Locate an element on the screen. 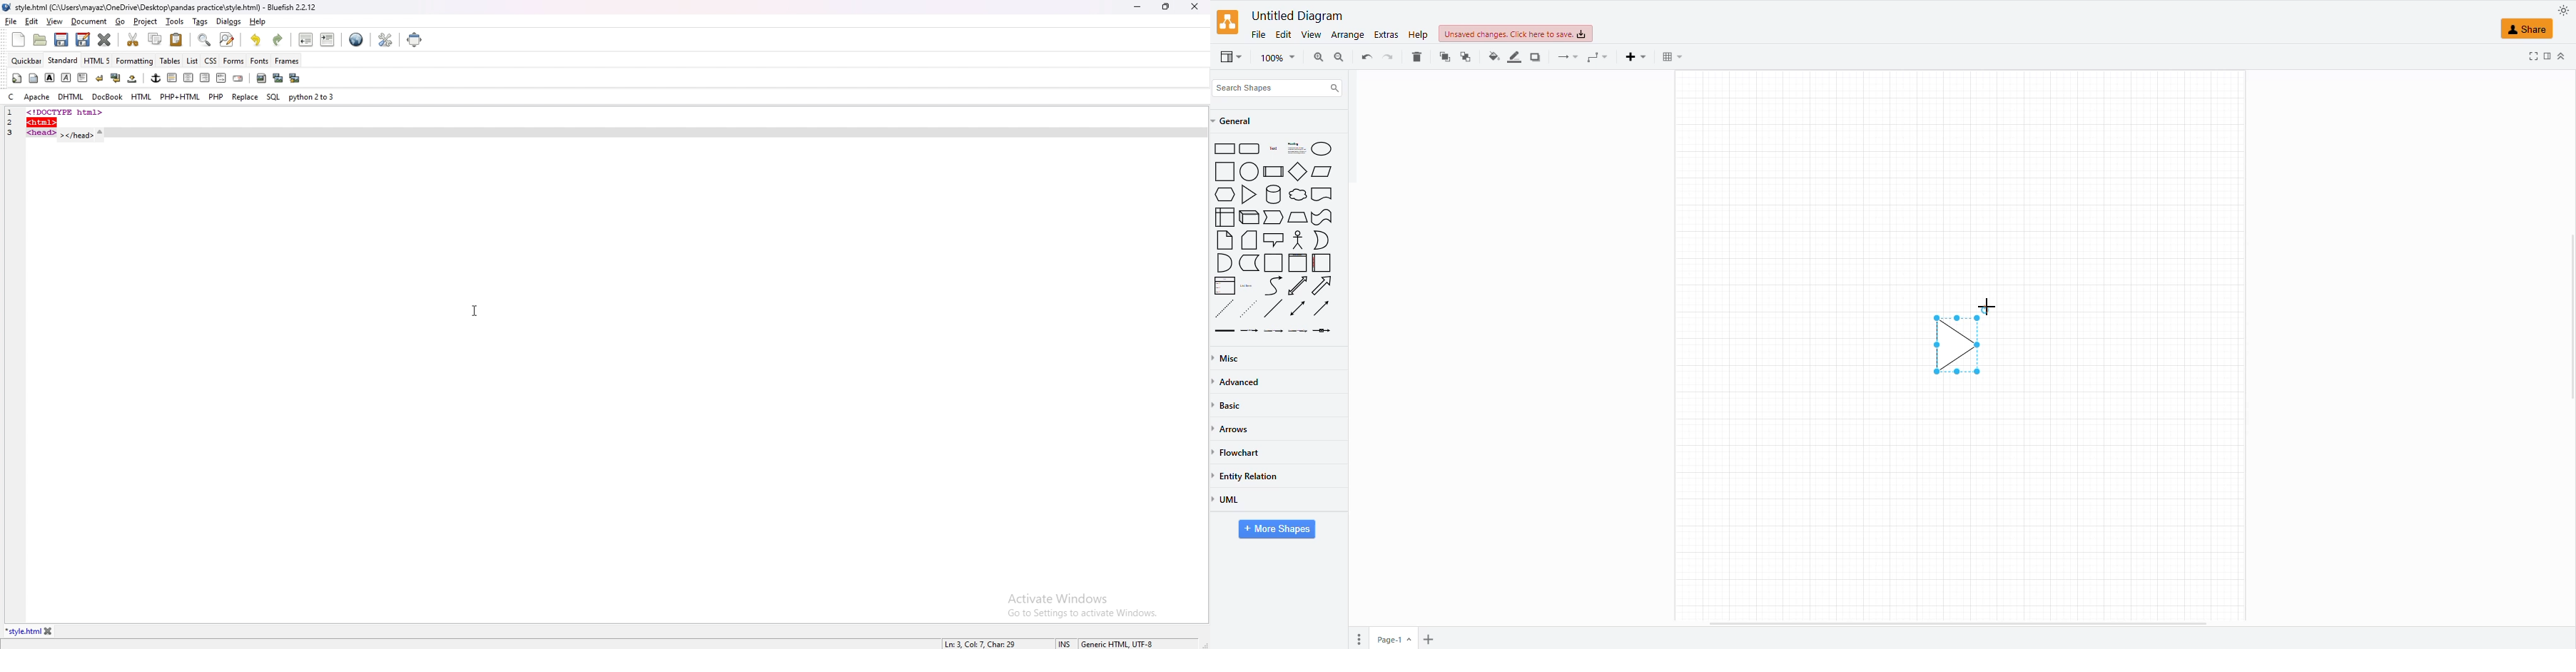 The height and width of the screenshot is (672, 2576). insert  is located at coordinates (1634, 58).